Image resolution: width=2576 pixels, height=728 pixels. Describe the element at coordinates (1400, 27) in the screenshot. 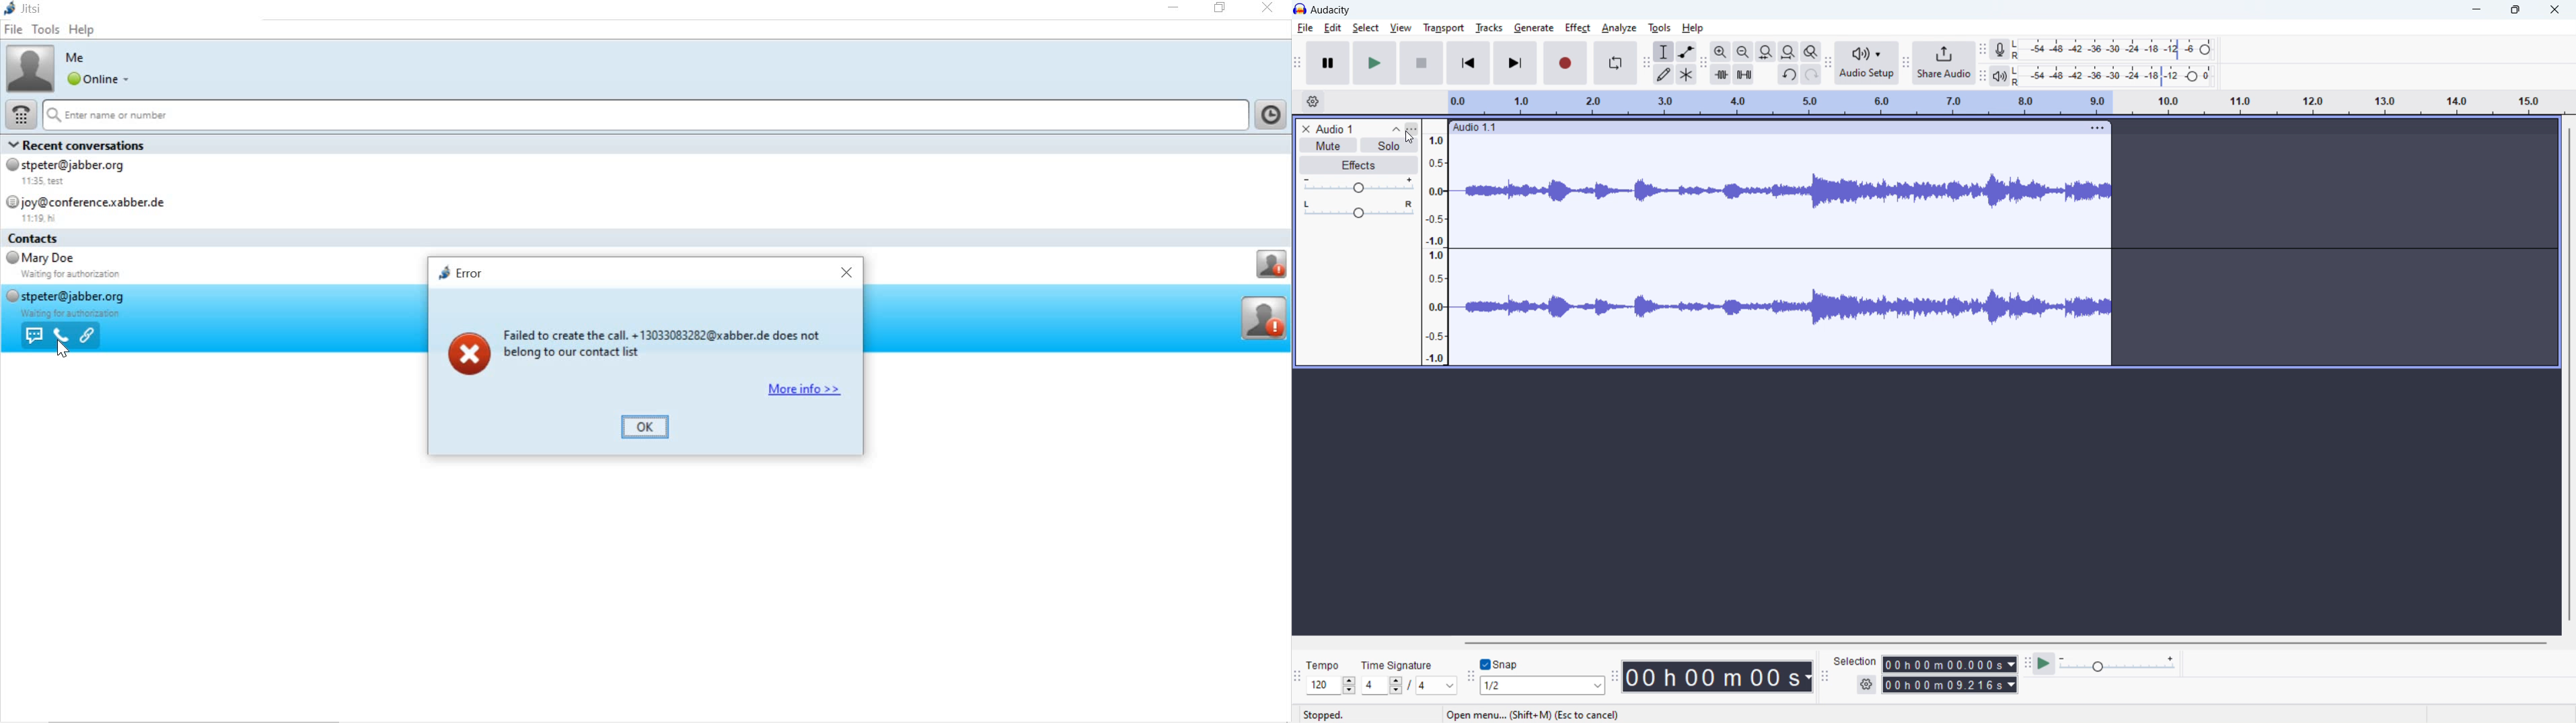

I see `view` at that location.